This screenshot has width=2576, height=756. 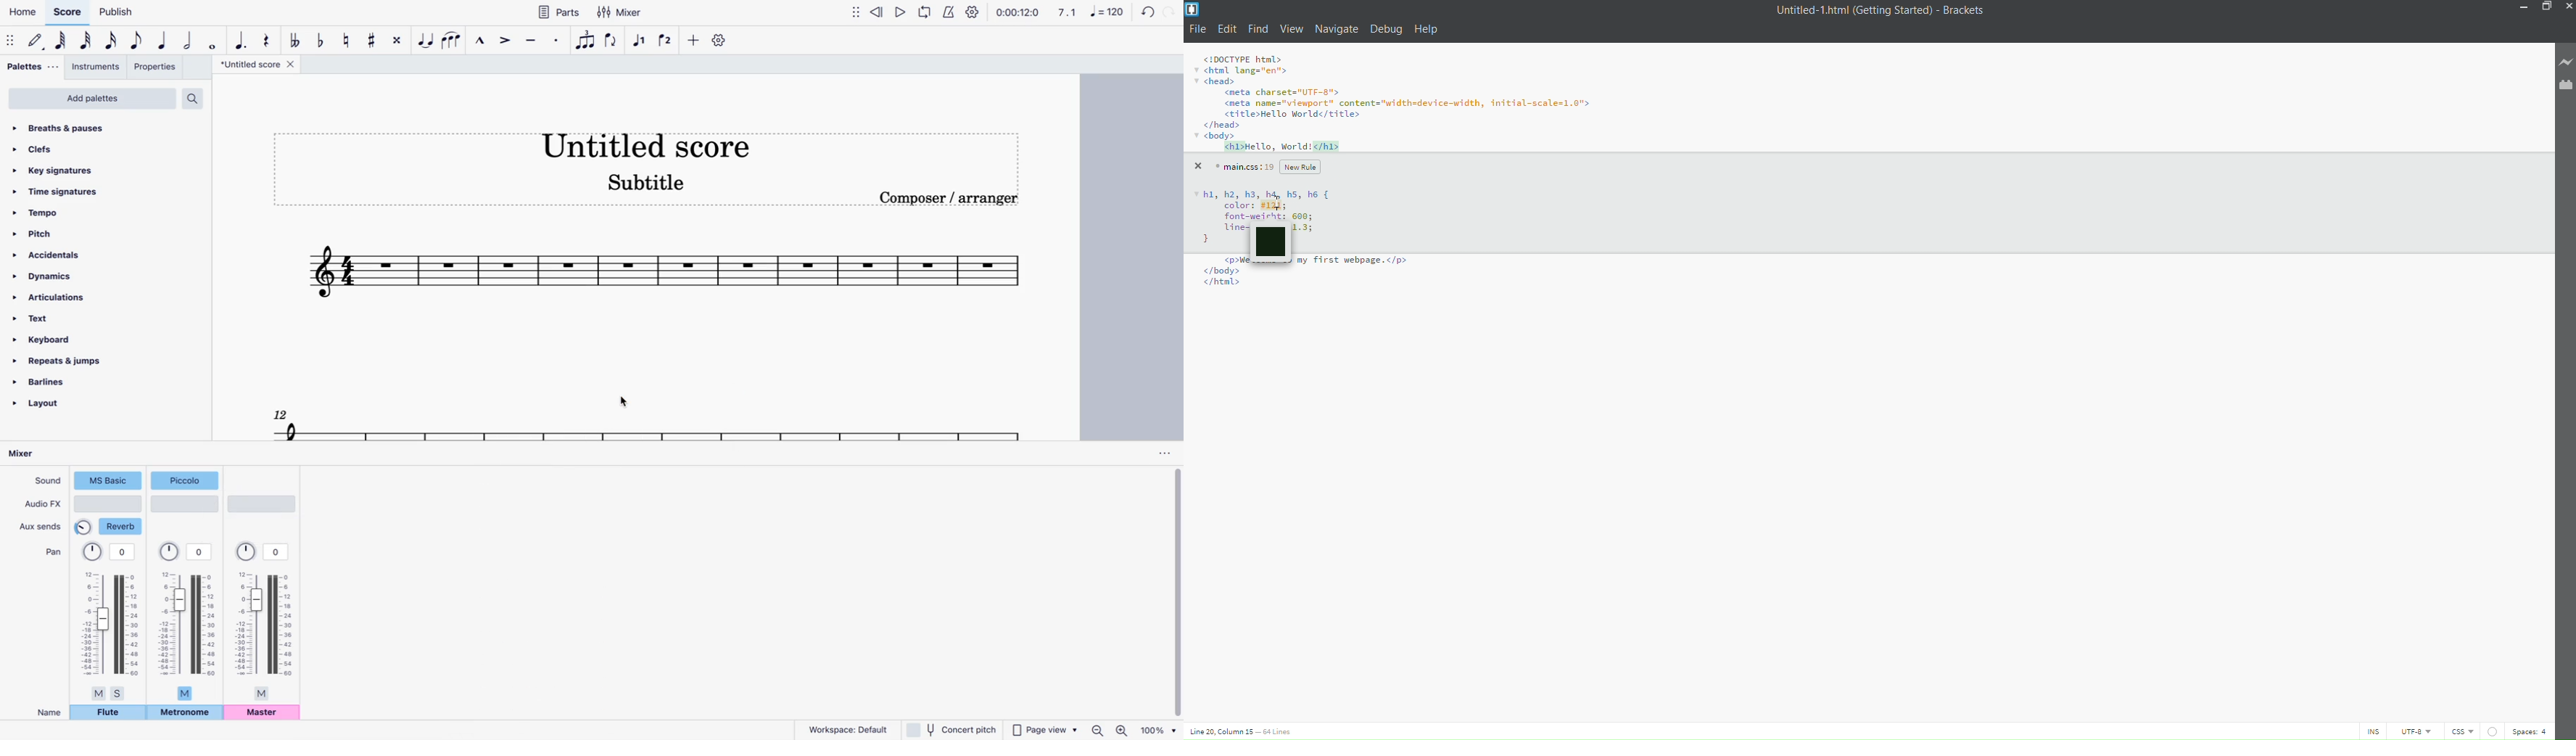 I want to click on play, so click(x=900, y=12).